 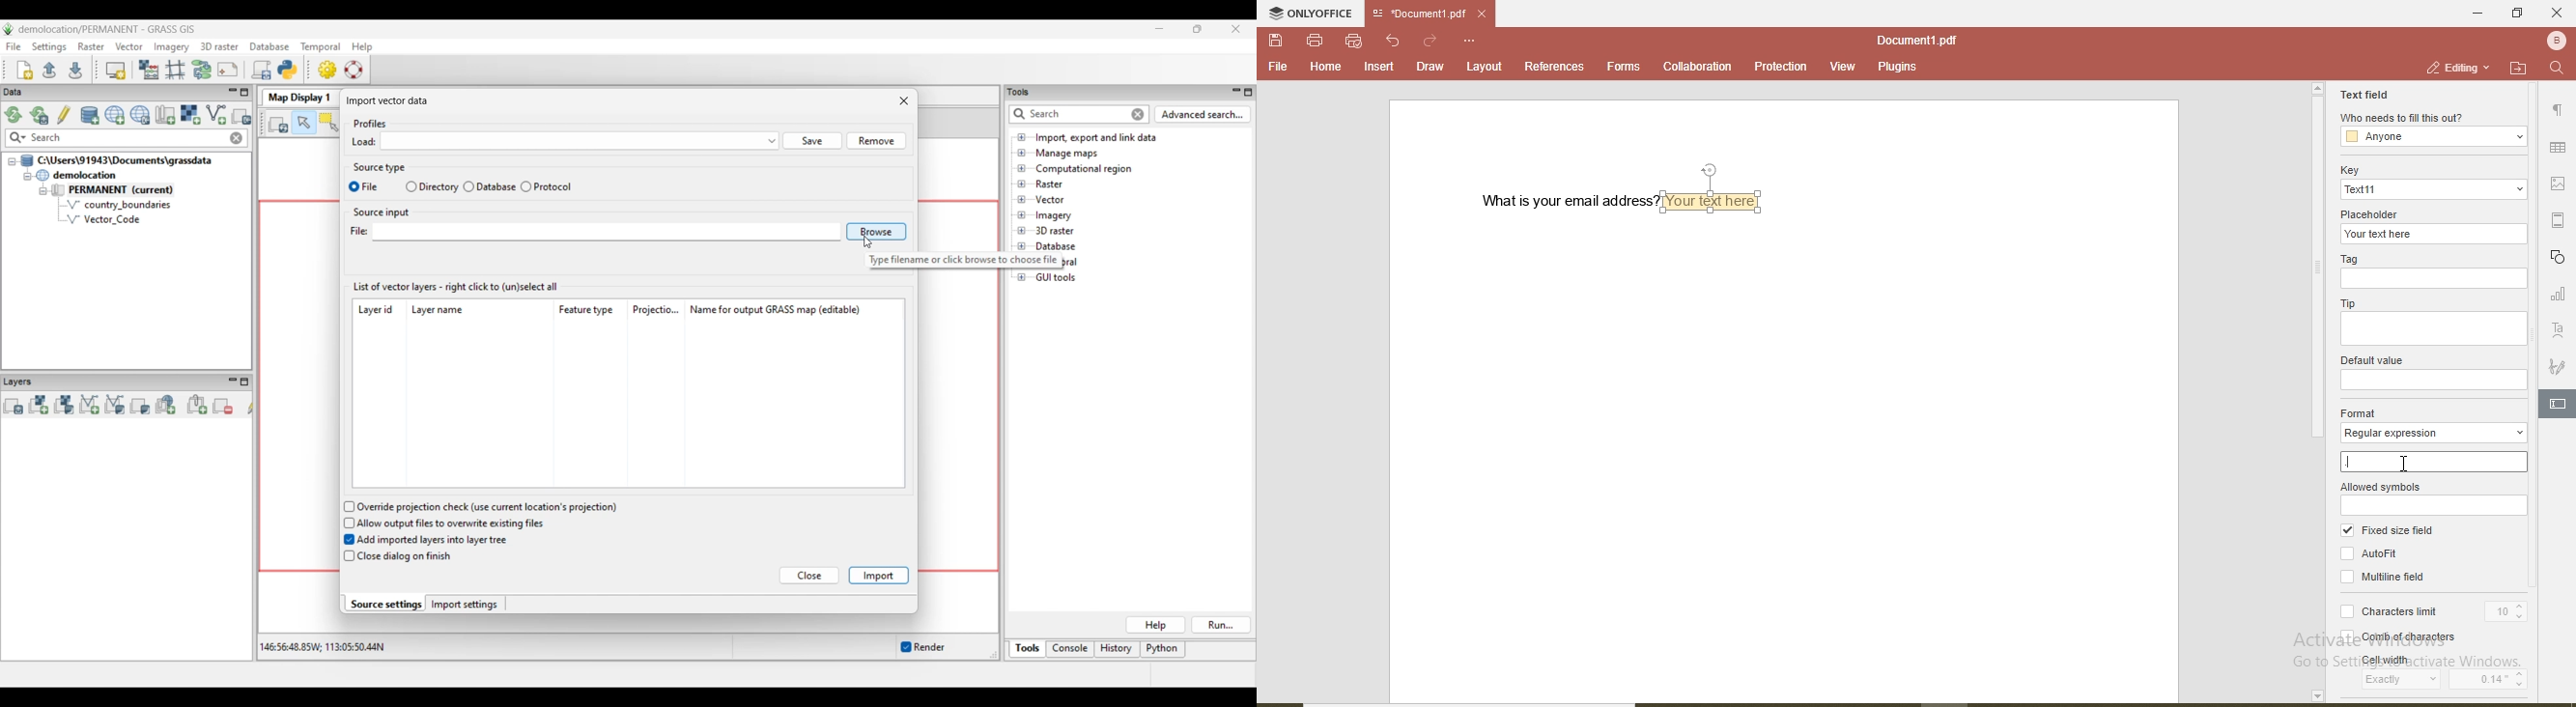 What do you see at coordinates (27, 177) in the screenshot?
I see `Collapse demolition` at bounding box center [27, 177].